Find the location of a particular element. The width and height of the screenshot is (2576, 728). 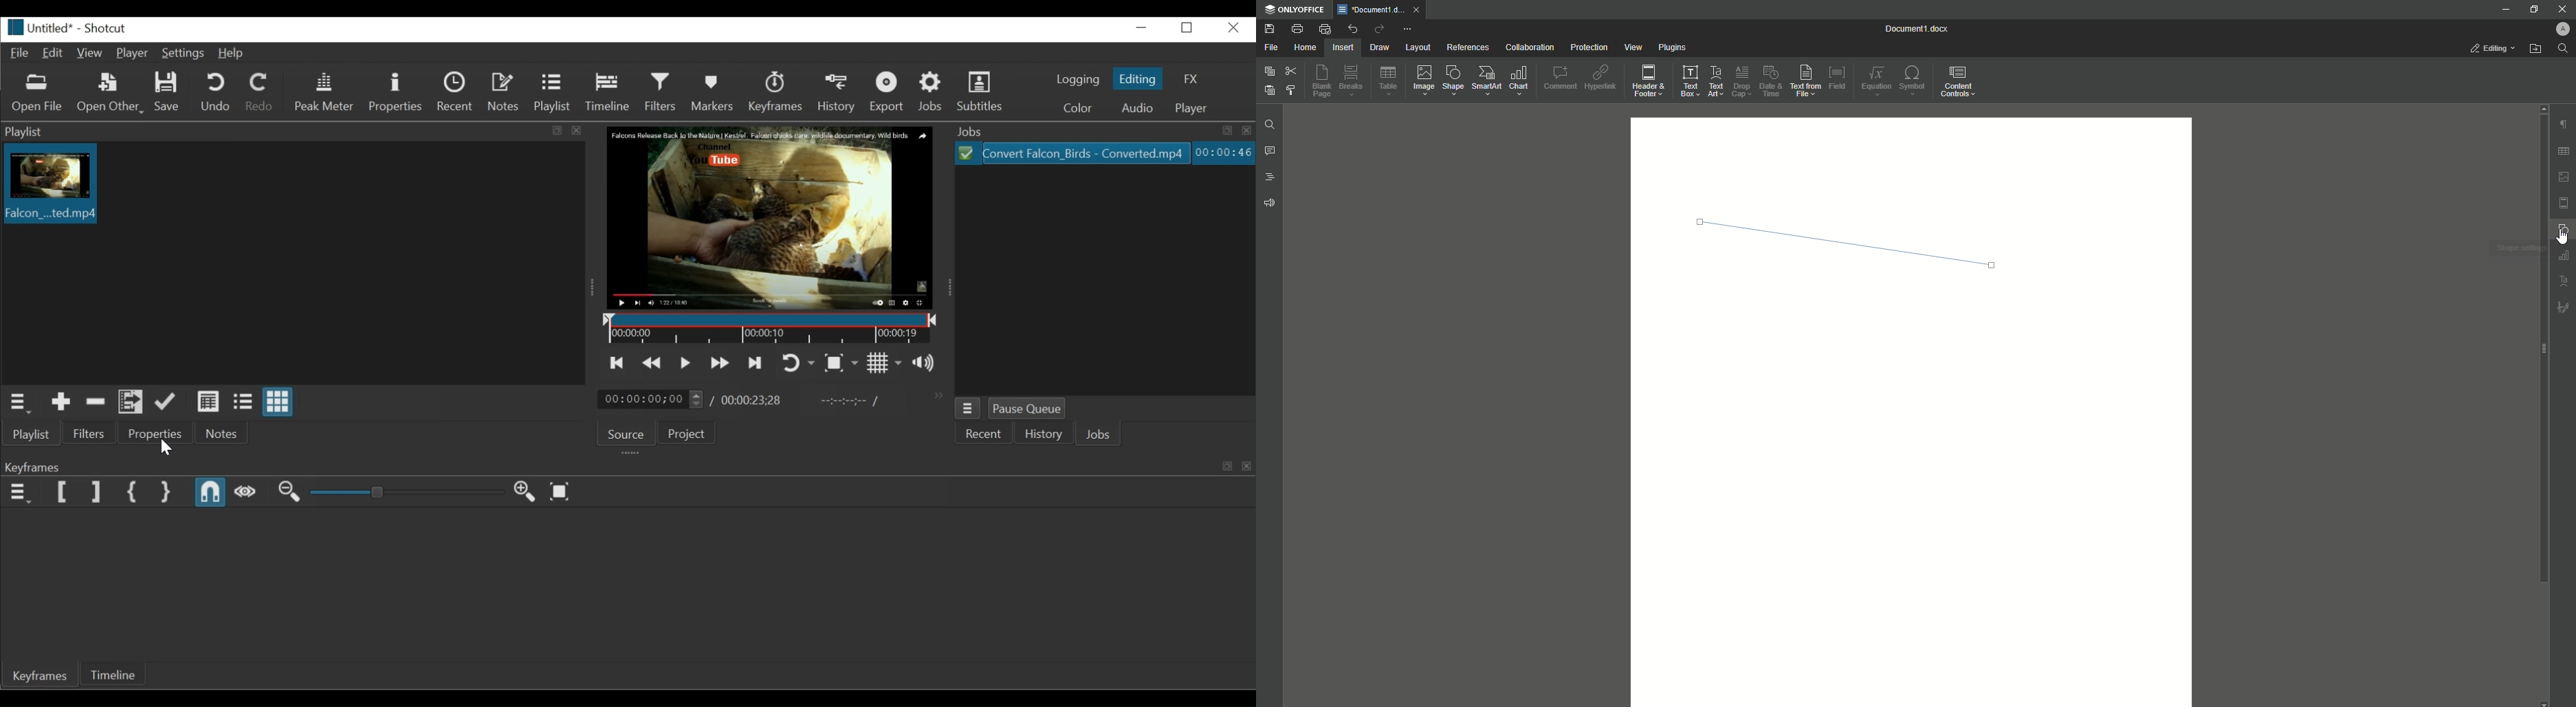

Notees is located at coordinates (506, 94).